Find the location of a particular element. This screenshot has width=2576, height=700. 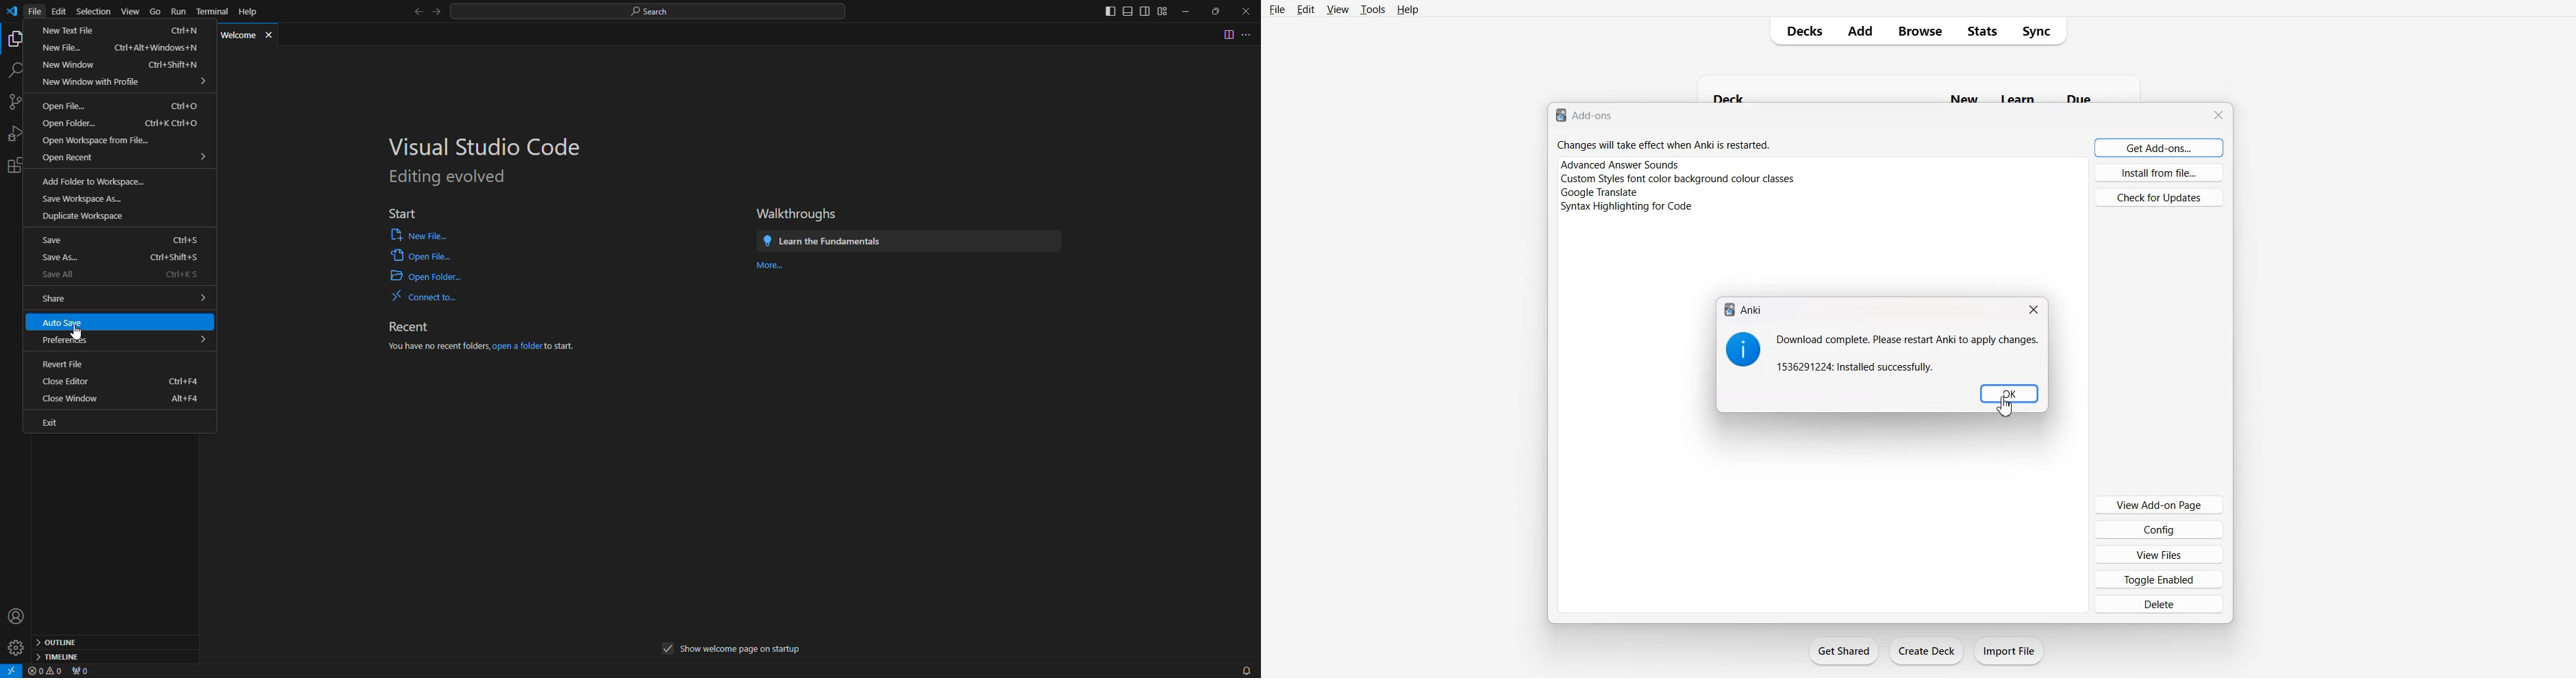

show welcome page on startup is located at coordinates (742, 650).